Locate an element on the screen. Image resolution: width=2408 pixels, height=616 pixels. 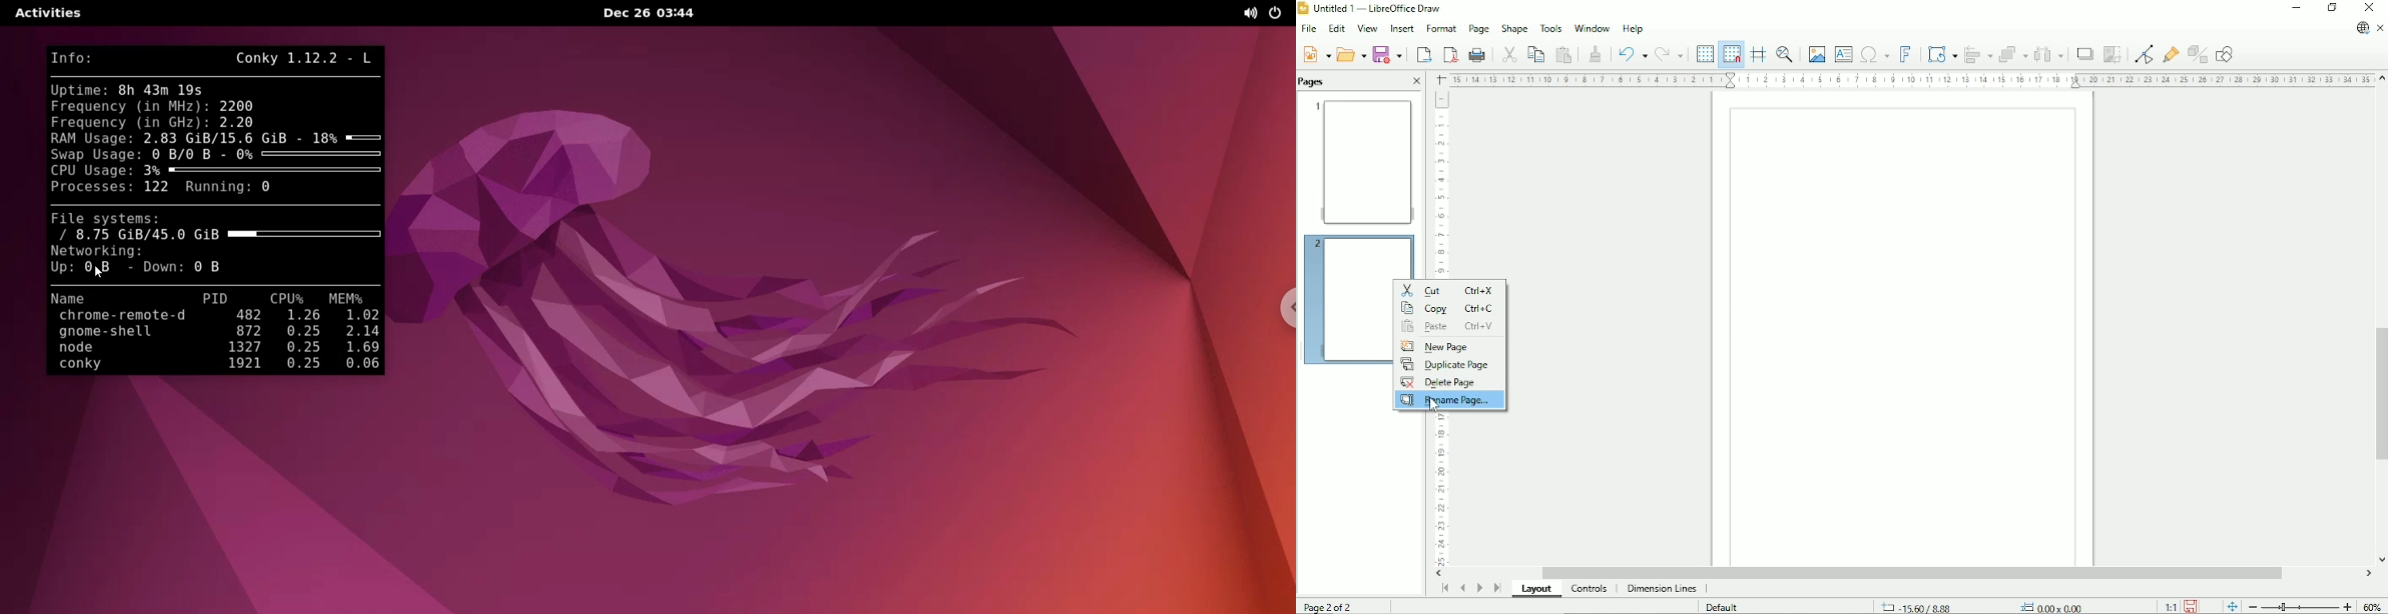
Scroll to next page is located at coordinates (1479, 588).